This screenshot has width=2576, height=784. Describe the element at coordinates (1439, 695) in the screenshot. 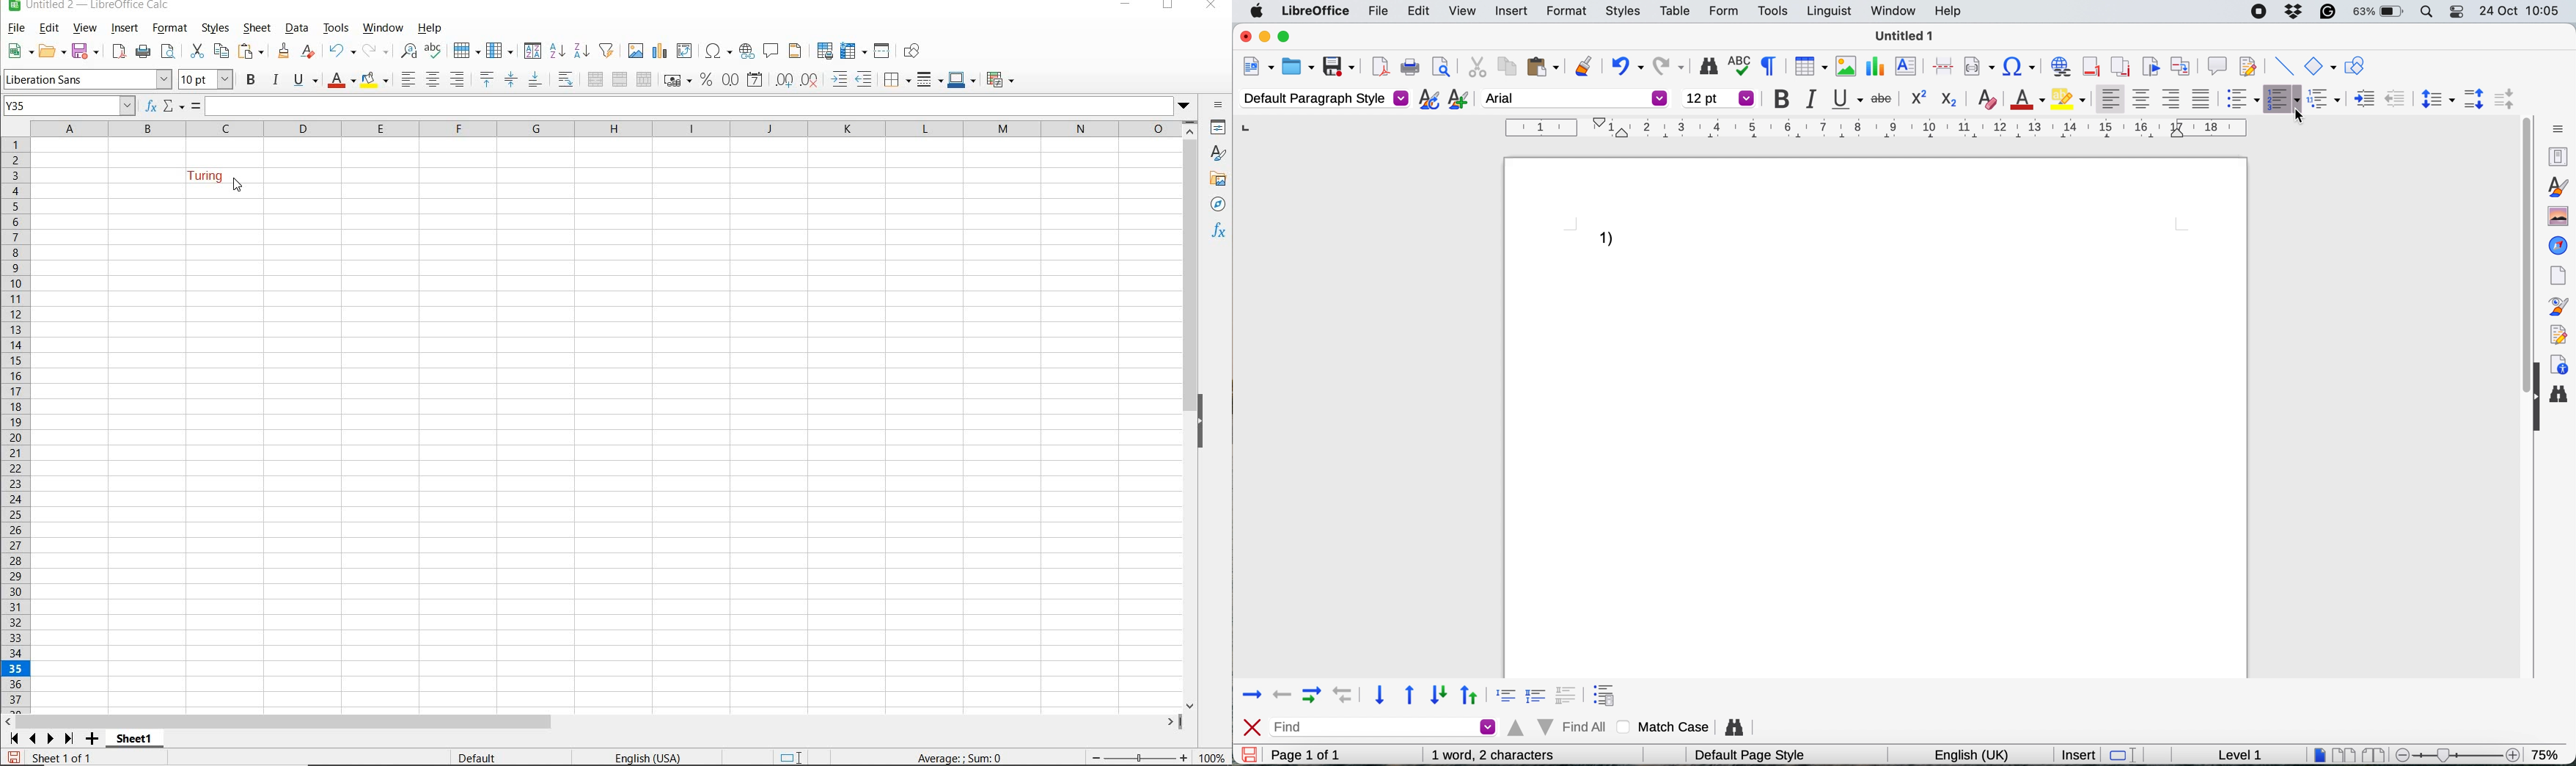

I see `down` at that location.